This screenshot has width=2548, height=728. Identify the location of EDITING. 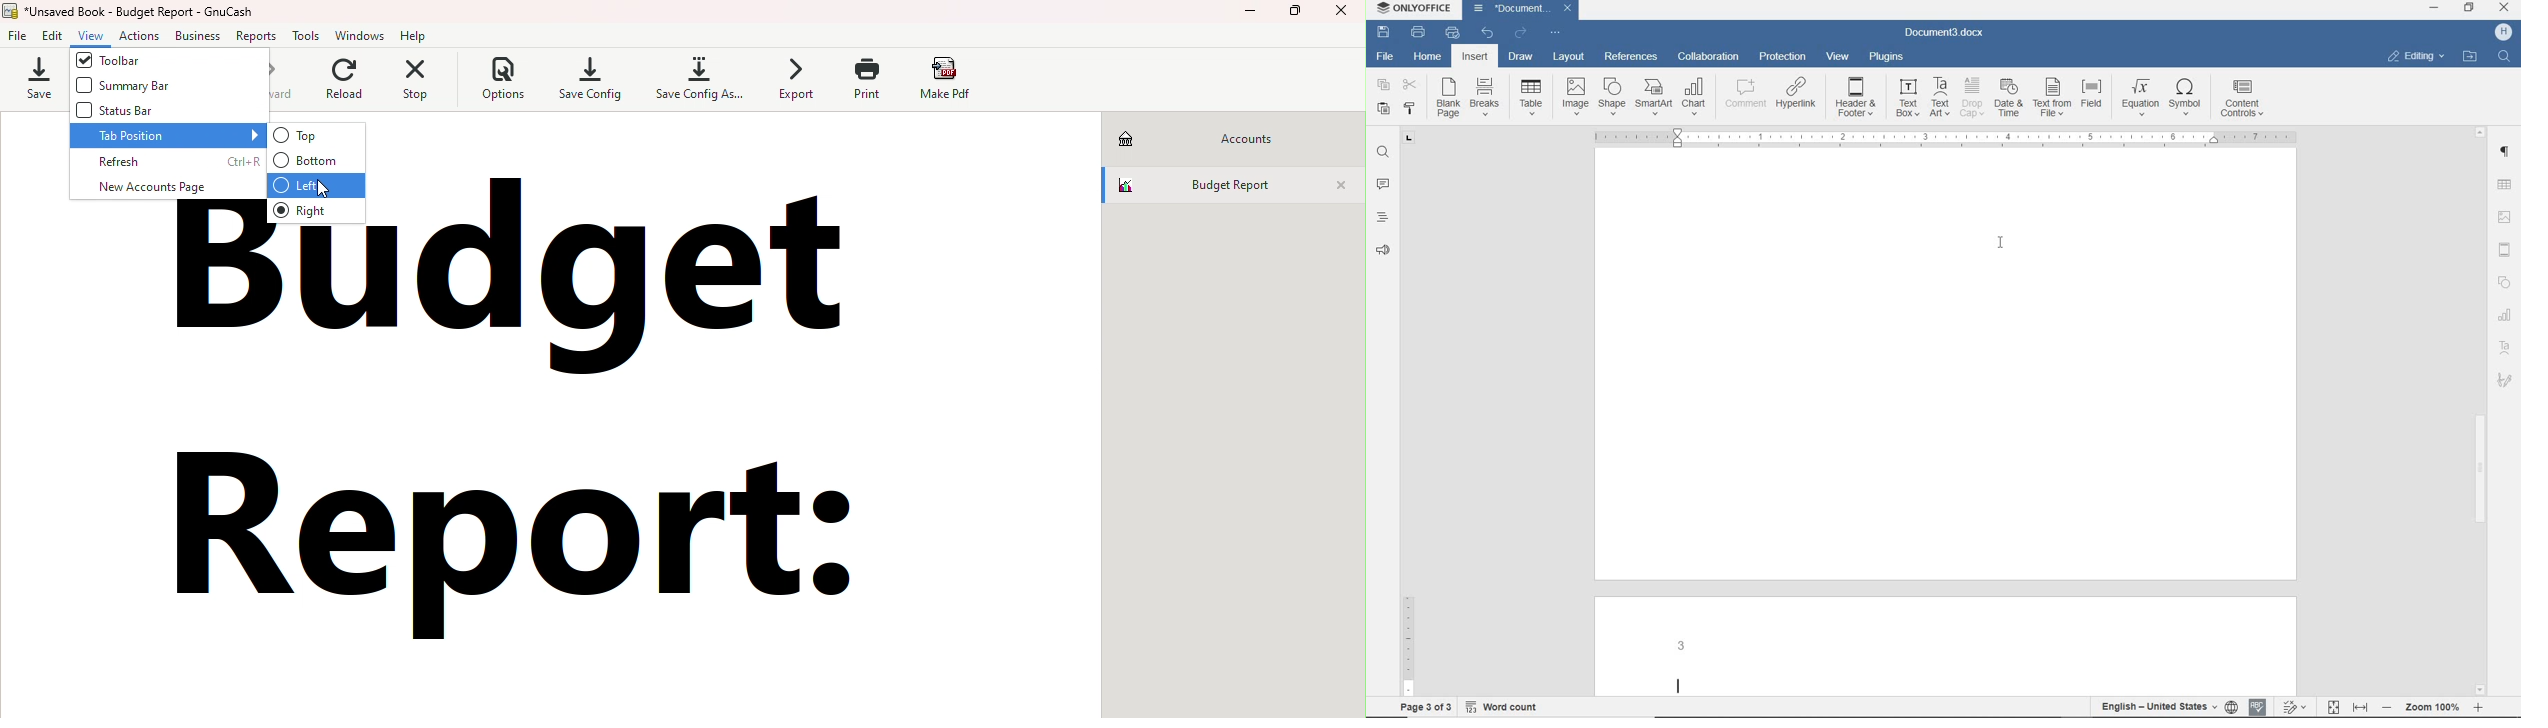
(2415, 57).